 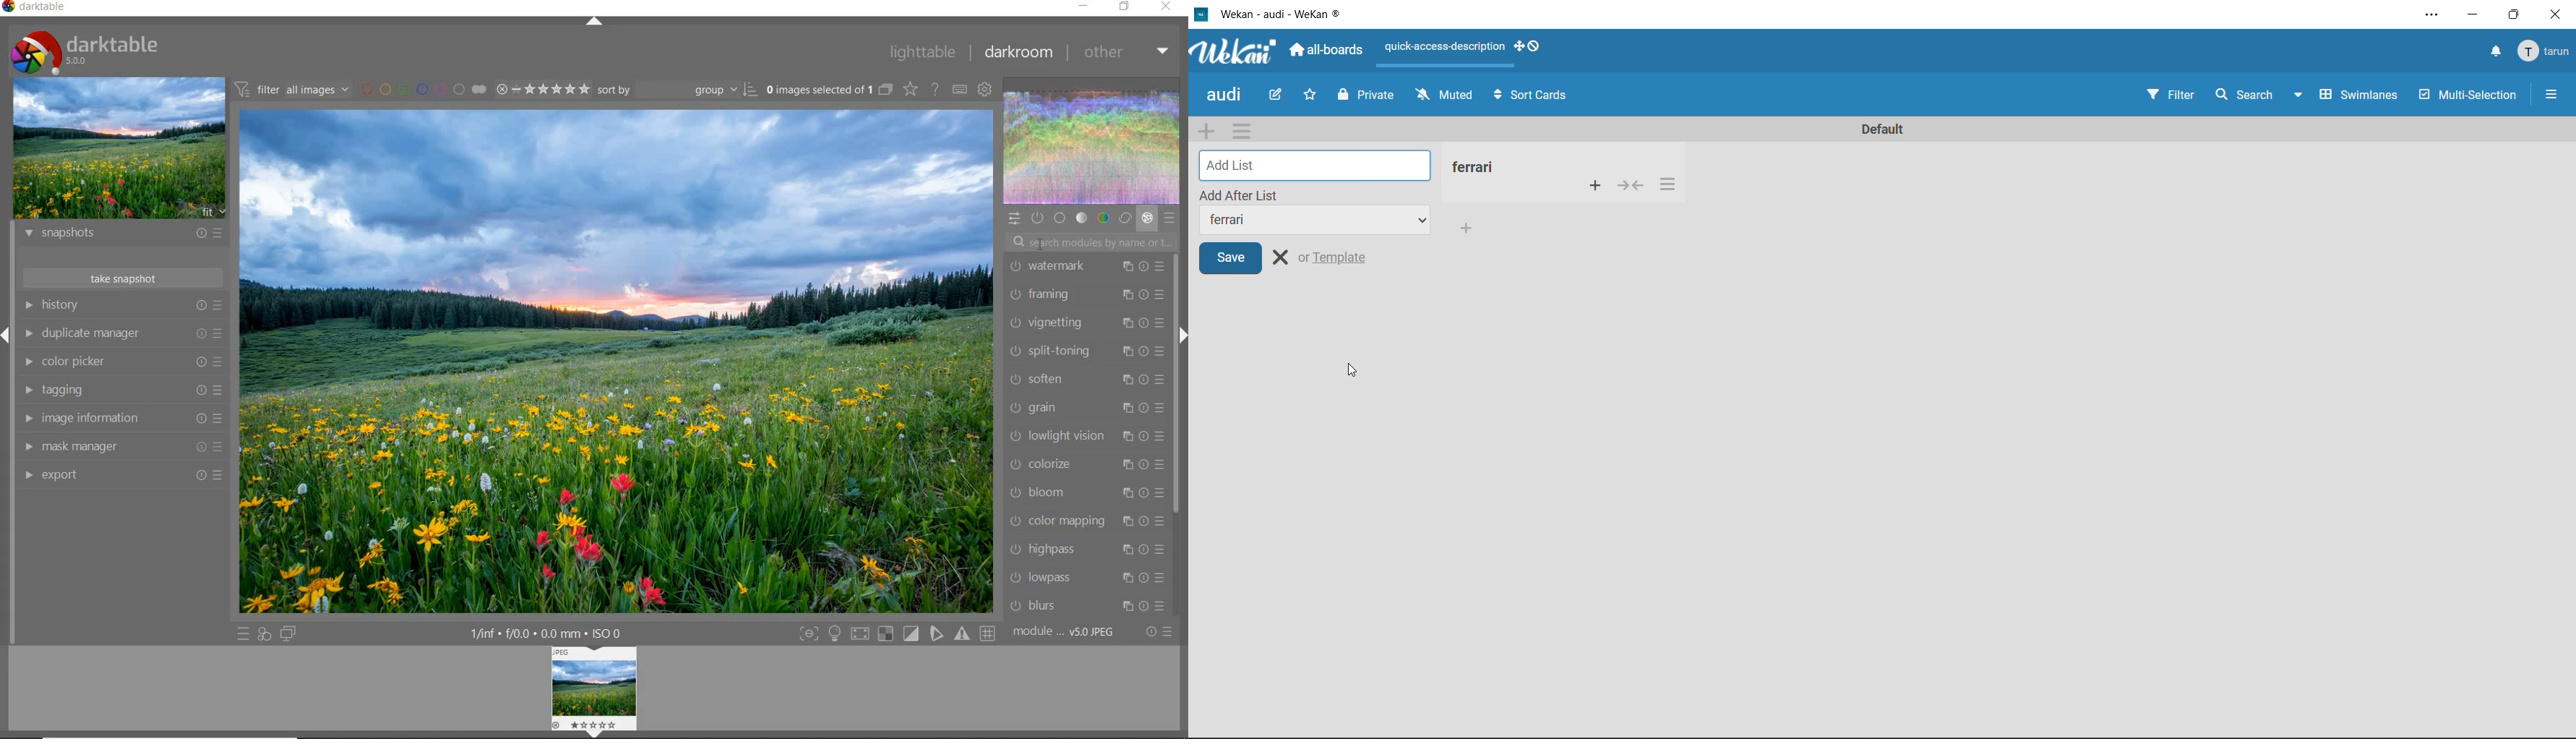 I want to click on show global preferences, so click(x=986, y=91).